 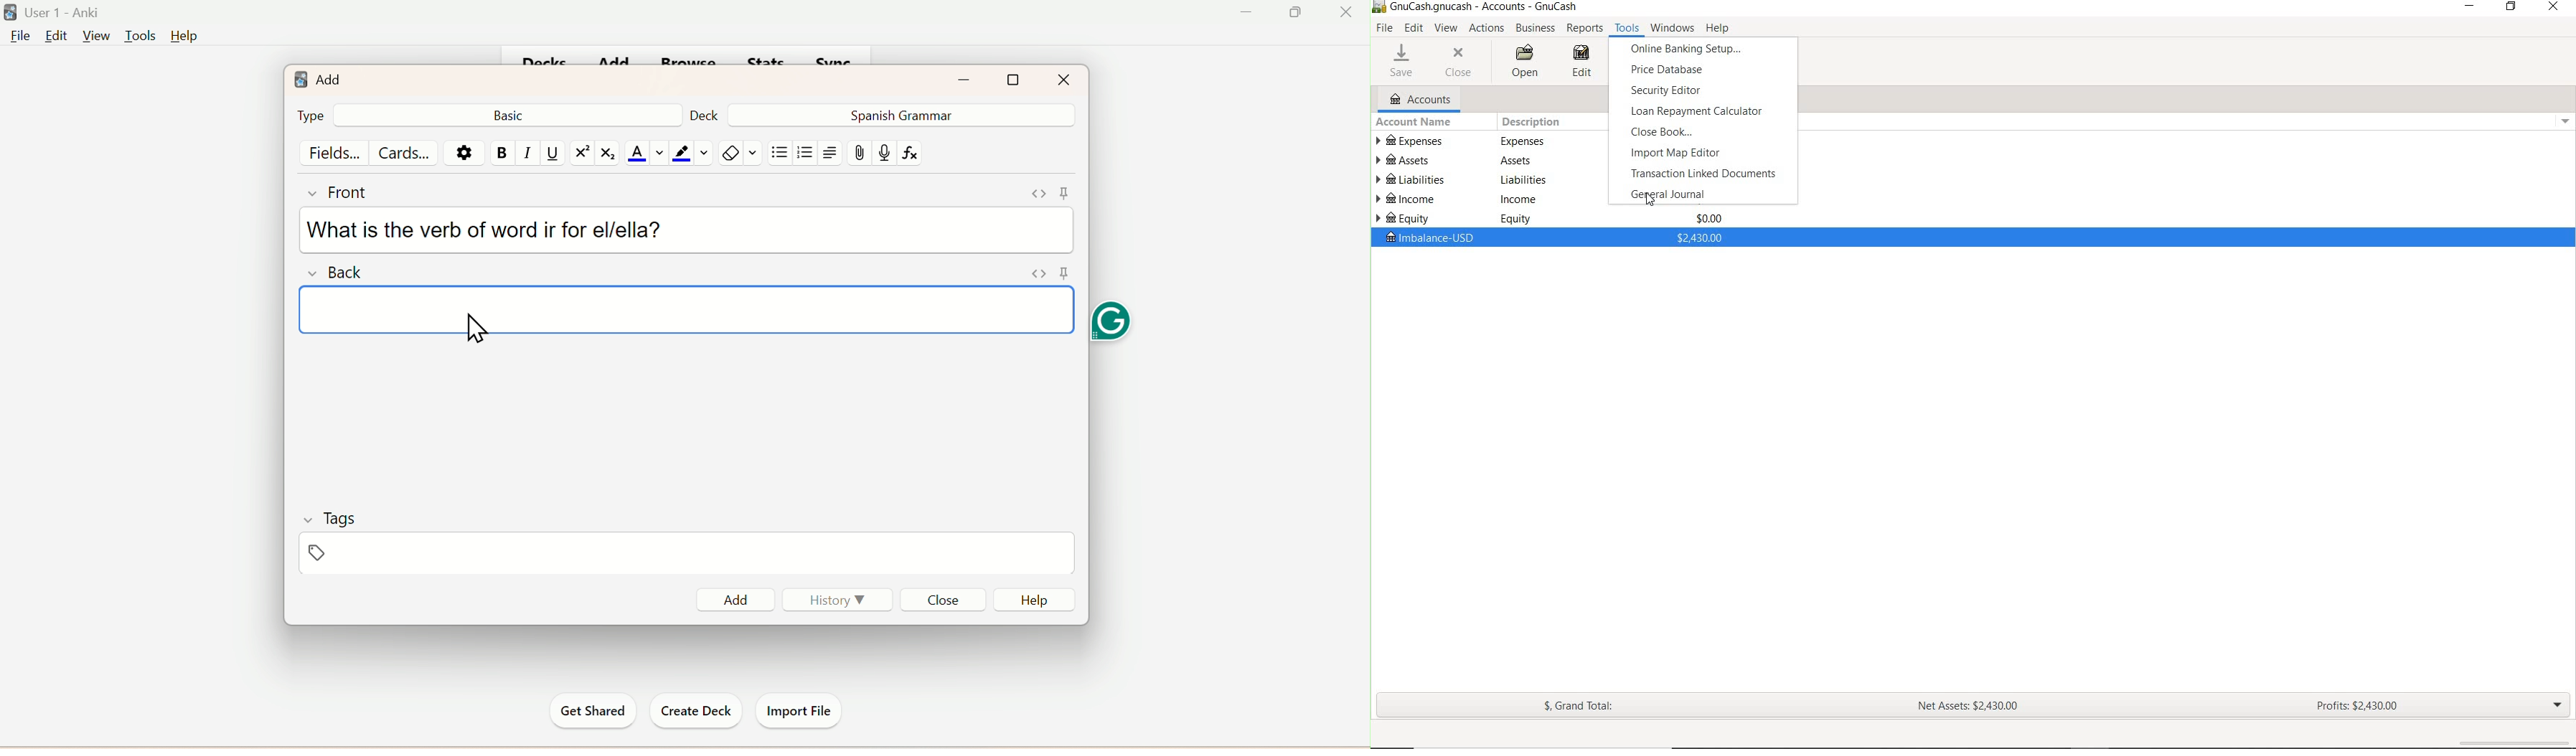 I want to click on Tags, so click(x=335, y=518).